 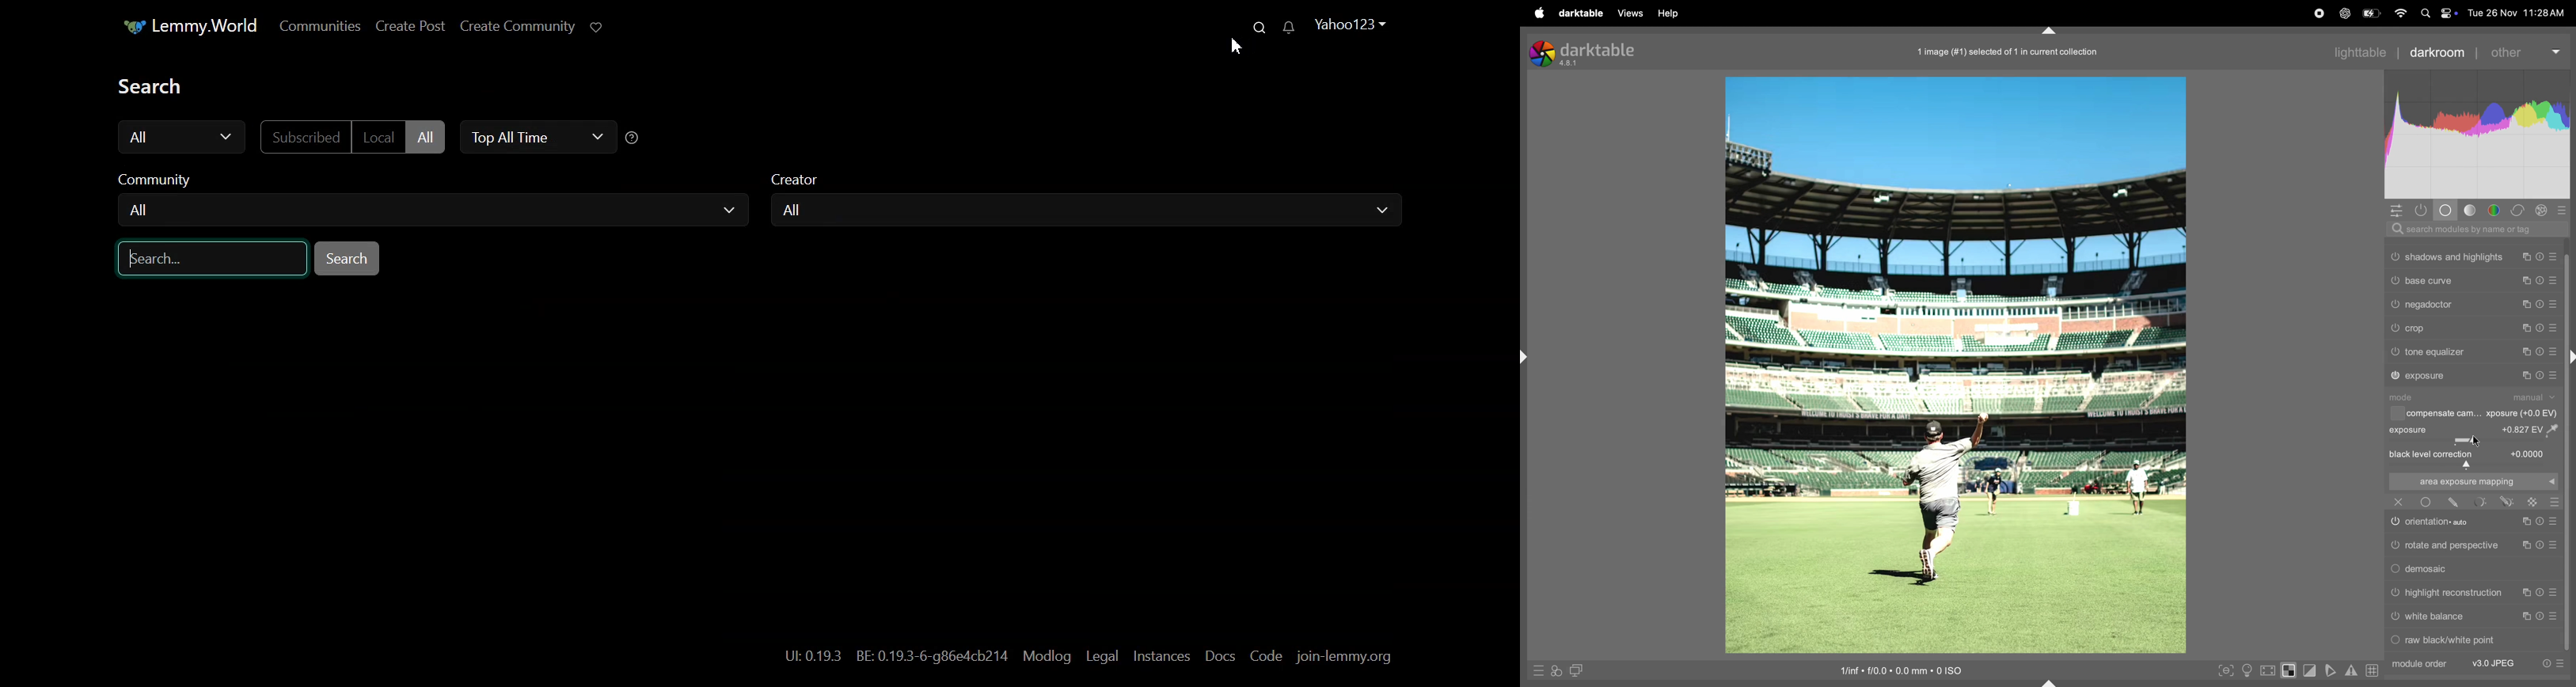 What do you see at coordinates (2472, 481) in the screenshot?
I see `area exposure mapping` at bounding box center [2472, 481].